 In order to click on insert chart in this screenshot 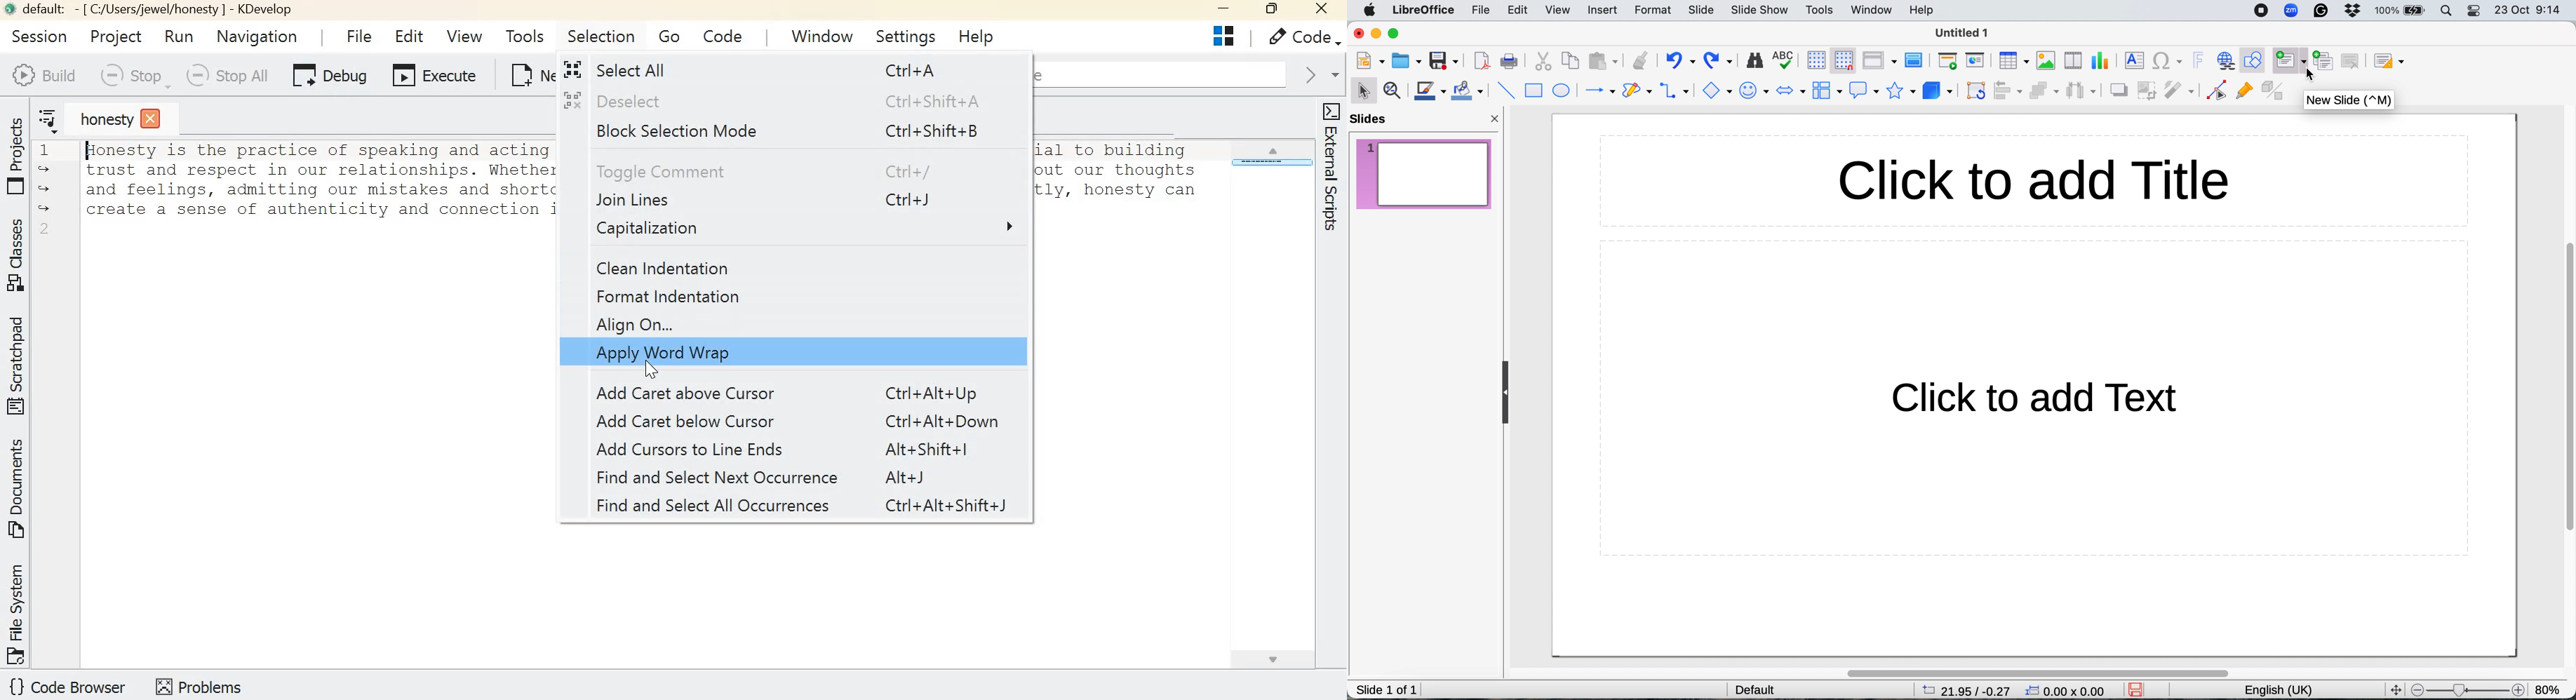, I will do `click(2099, 61)`.